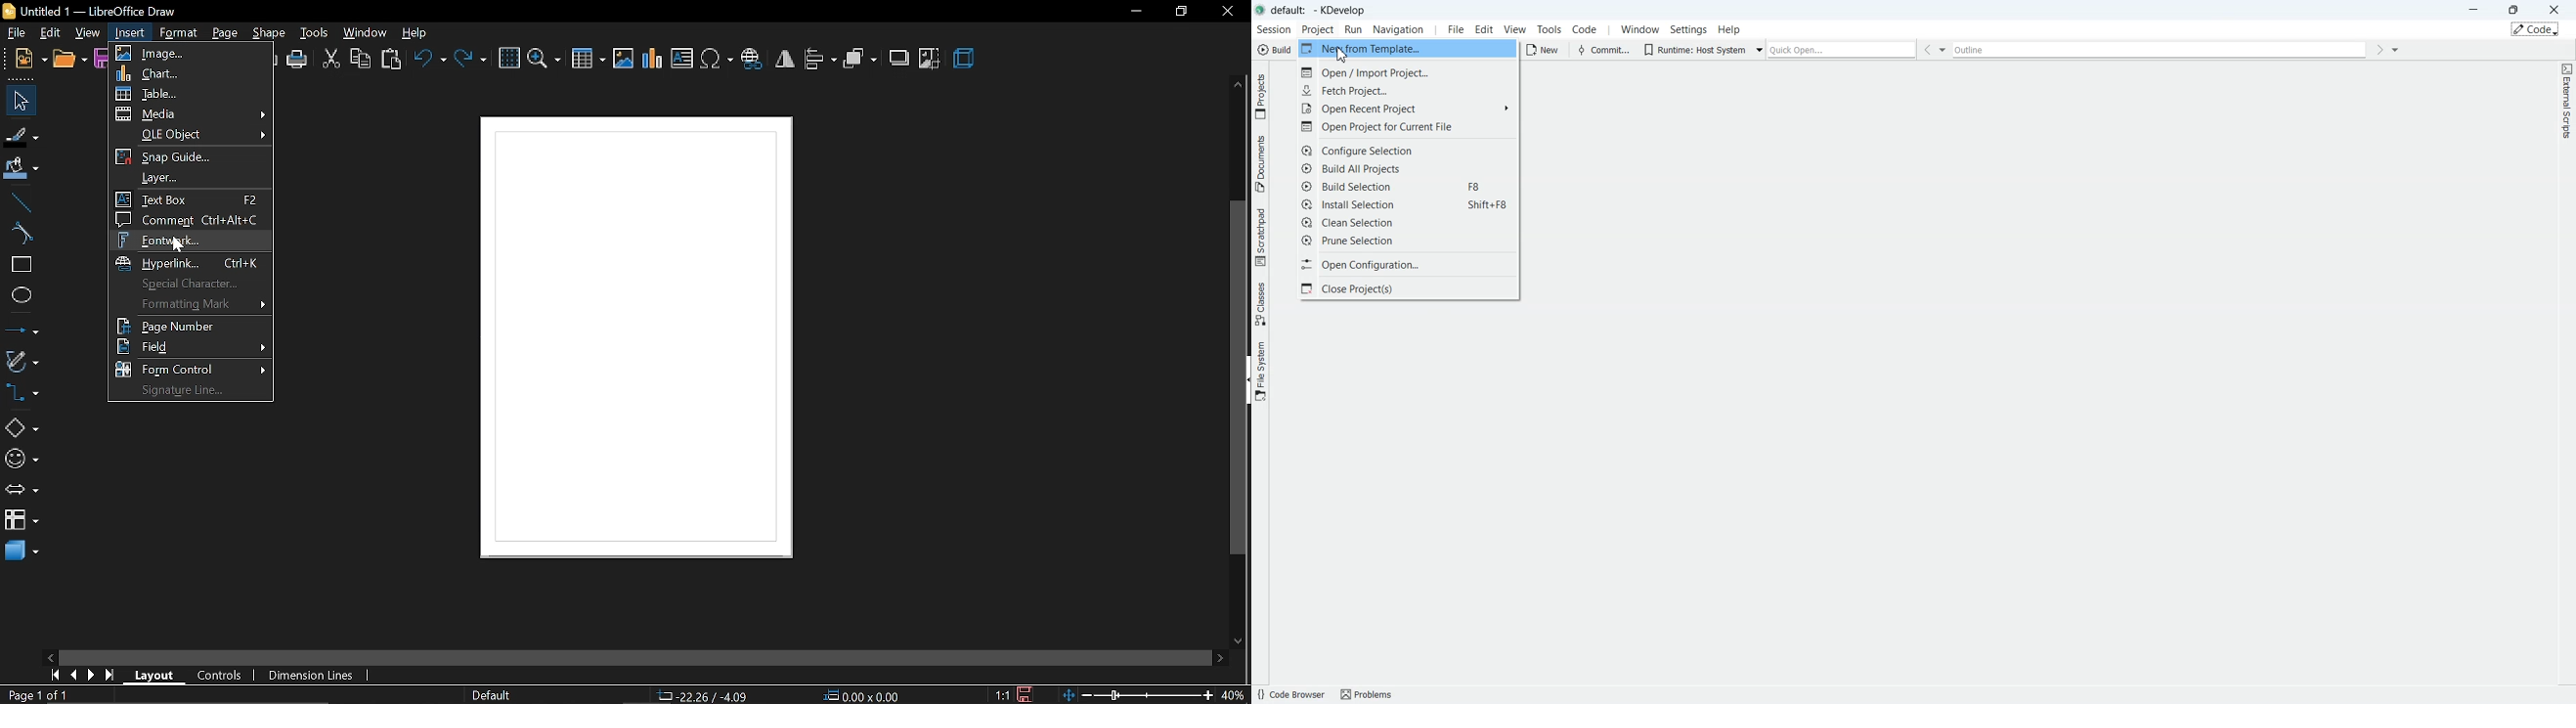 The image size is (2576, 728). What do you see at coordinates (1408, 186) in the screenshot?
I see `Build Selection` at bounding box center [1408, 186].